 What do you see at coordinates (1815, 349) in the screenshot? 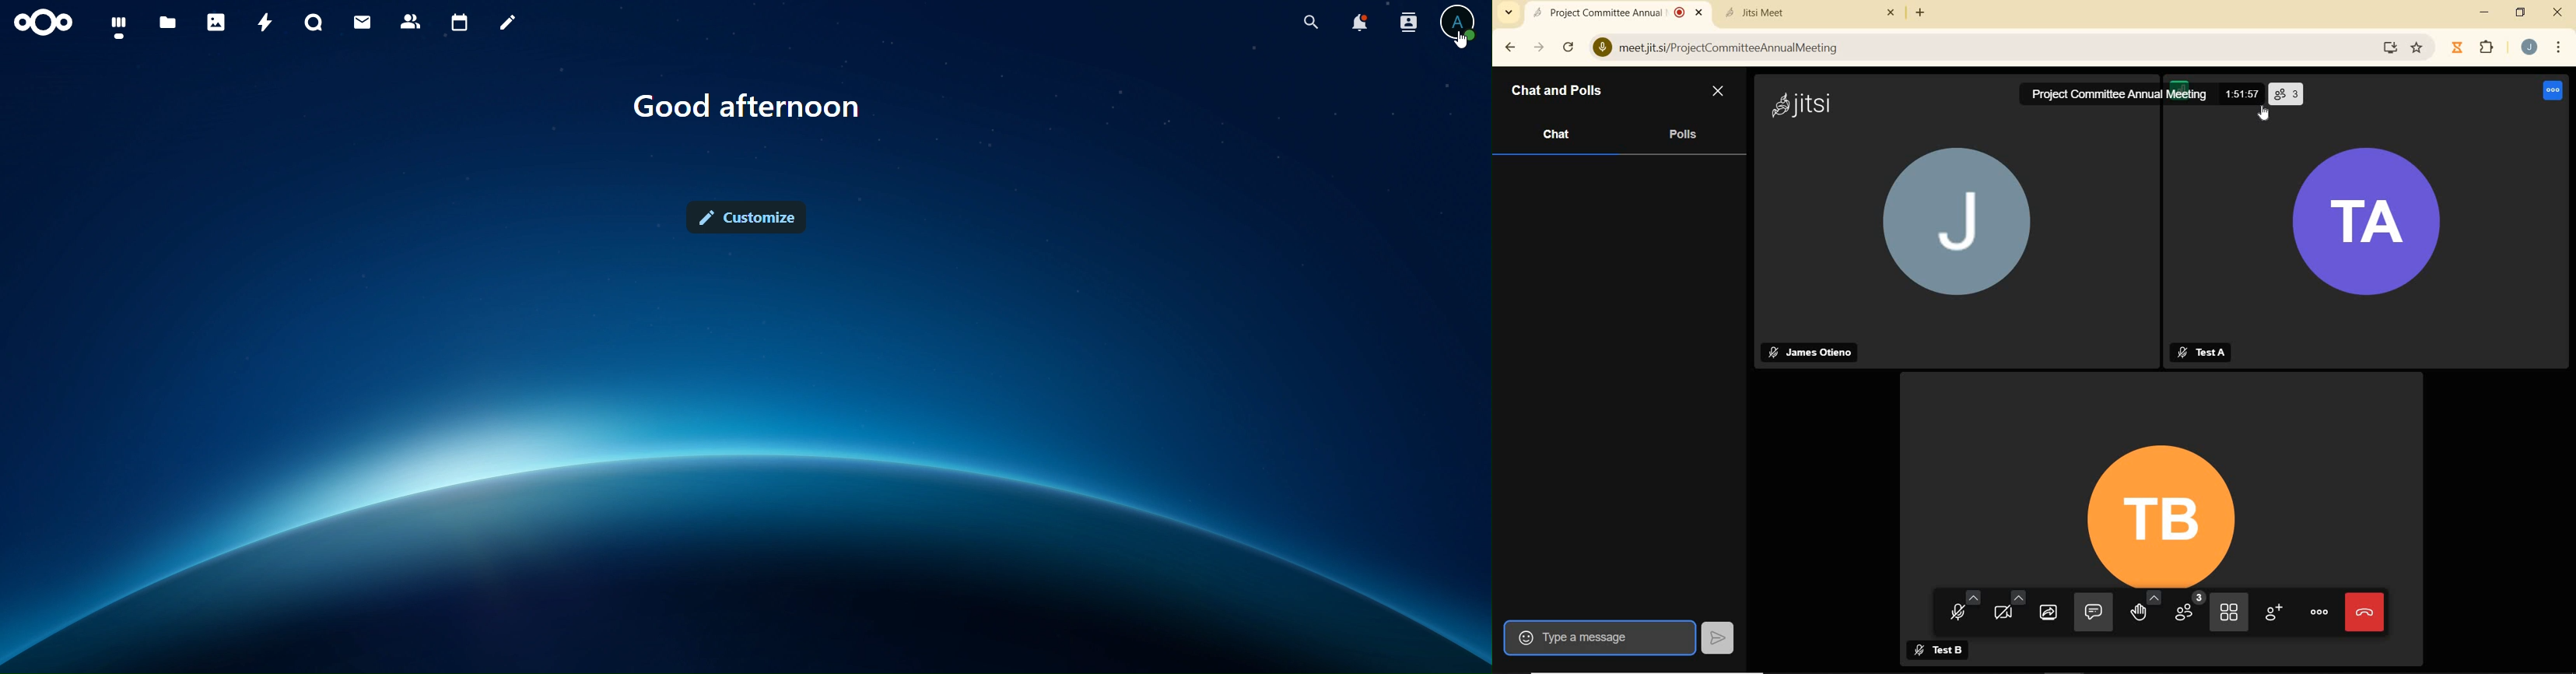
I see `participant's name` at bounding box center [1815, 349].